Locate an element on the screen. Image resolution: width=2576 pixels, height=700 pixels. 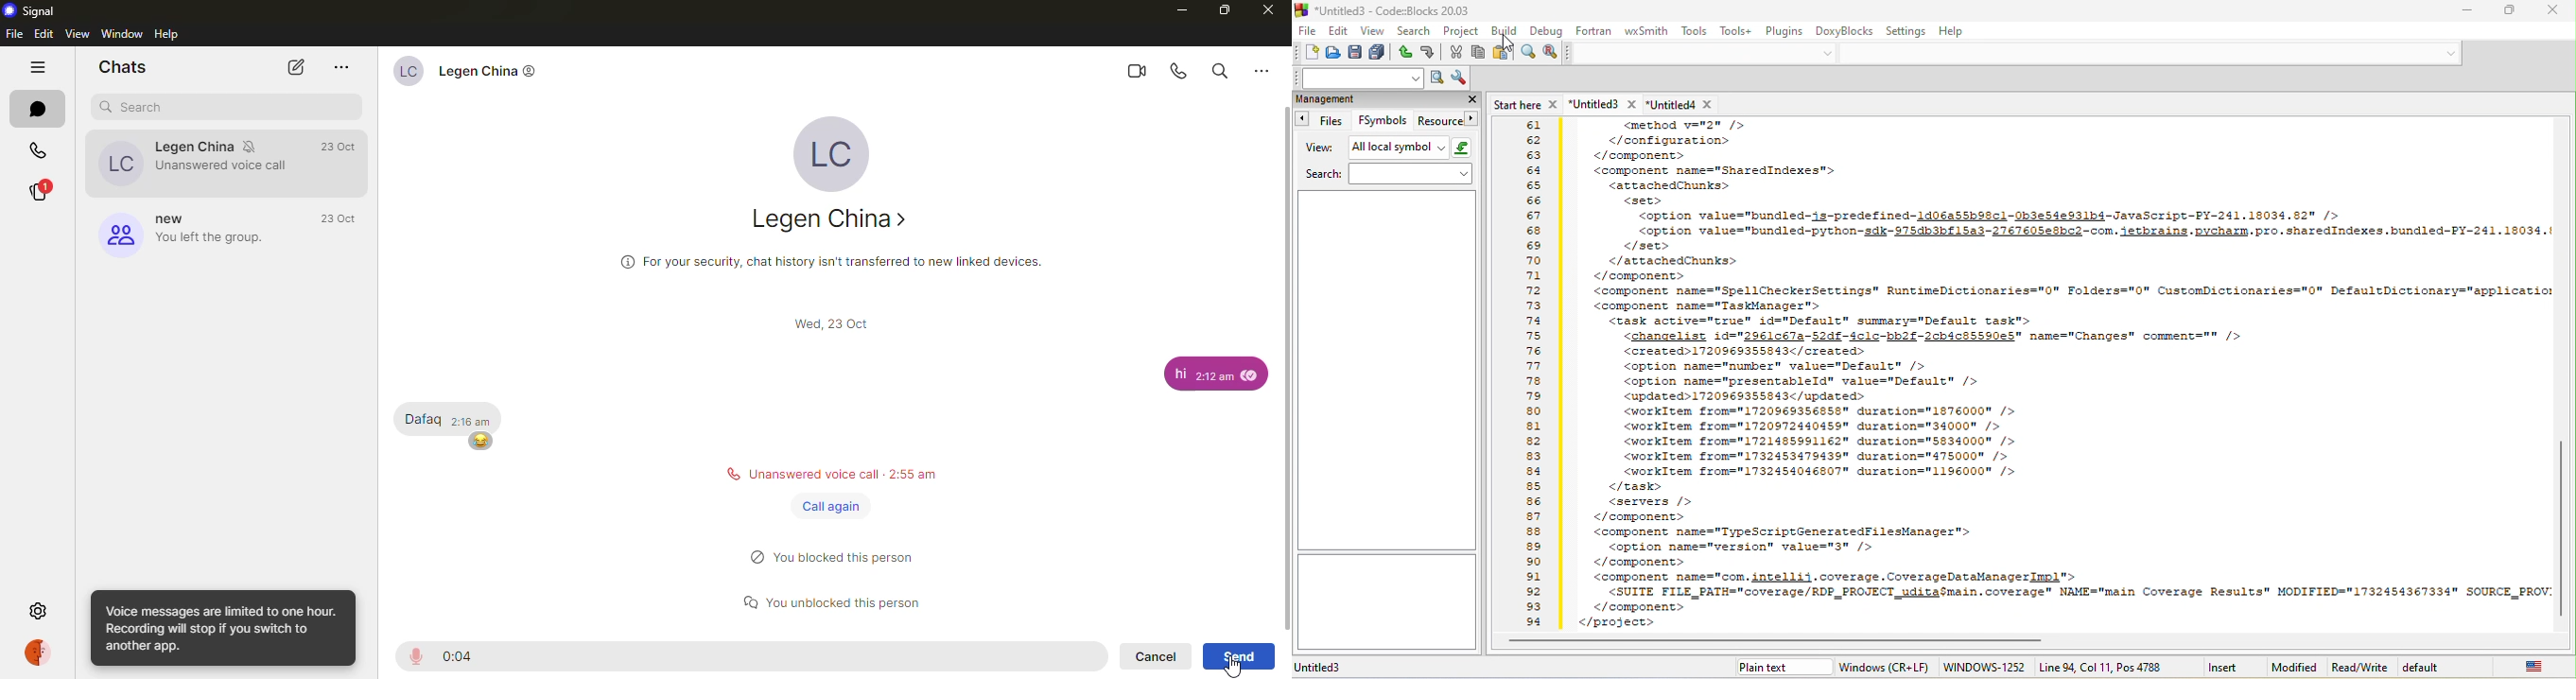
message is located at coordinates (452, 415).